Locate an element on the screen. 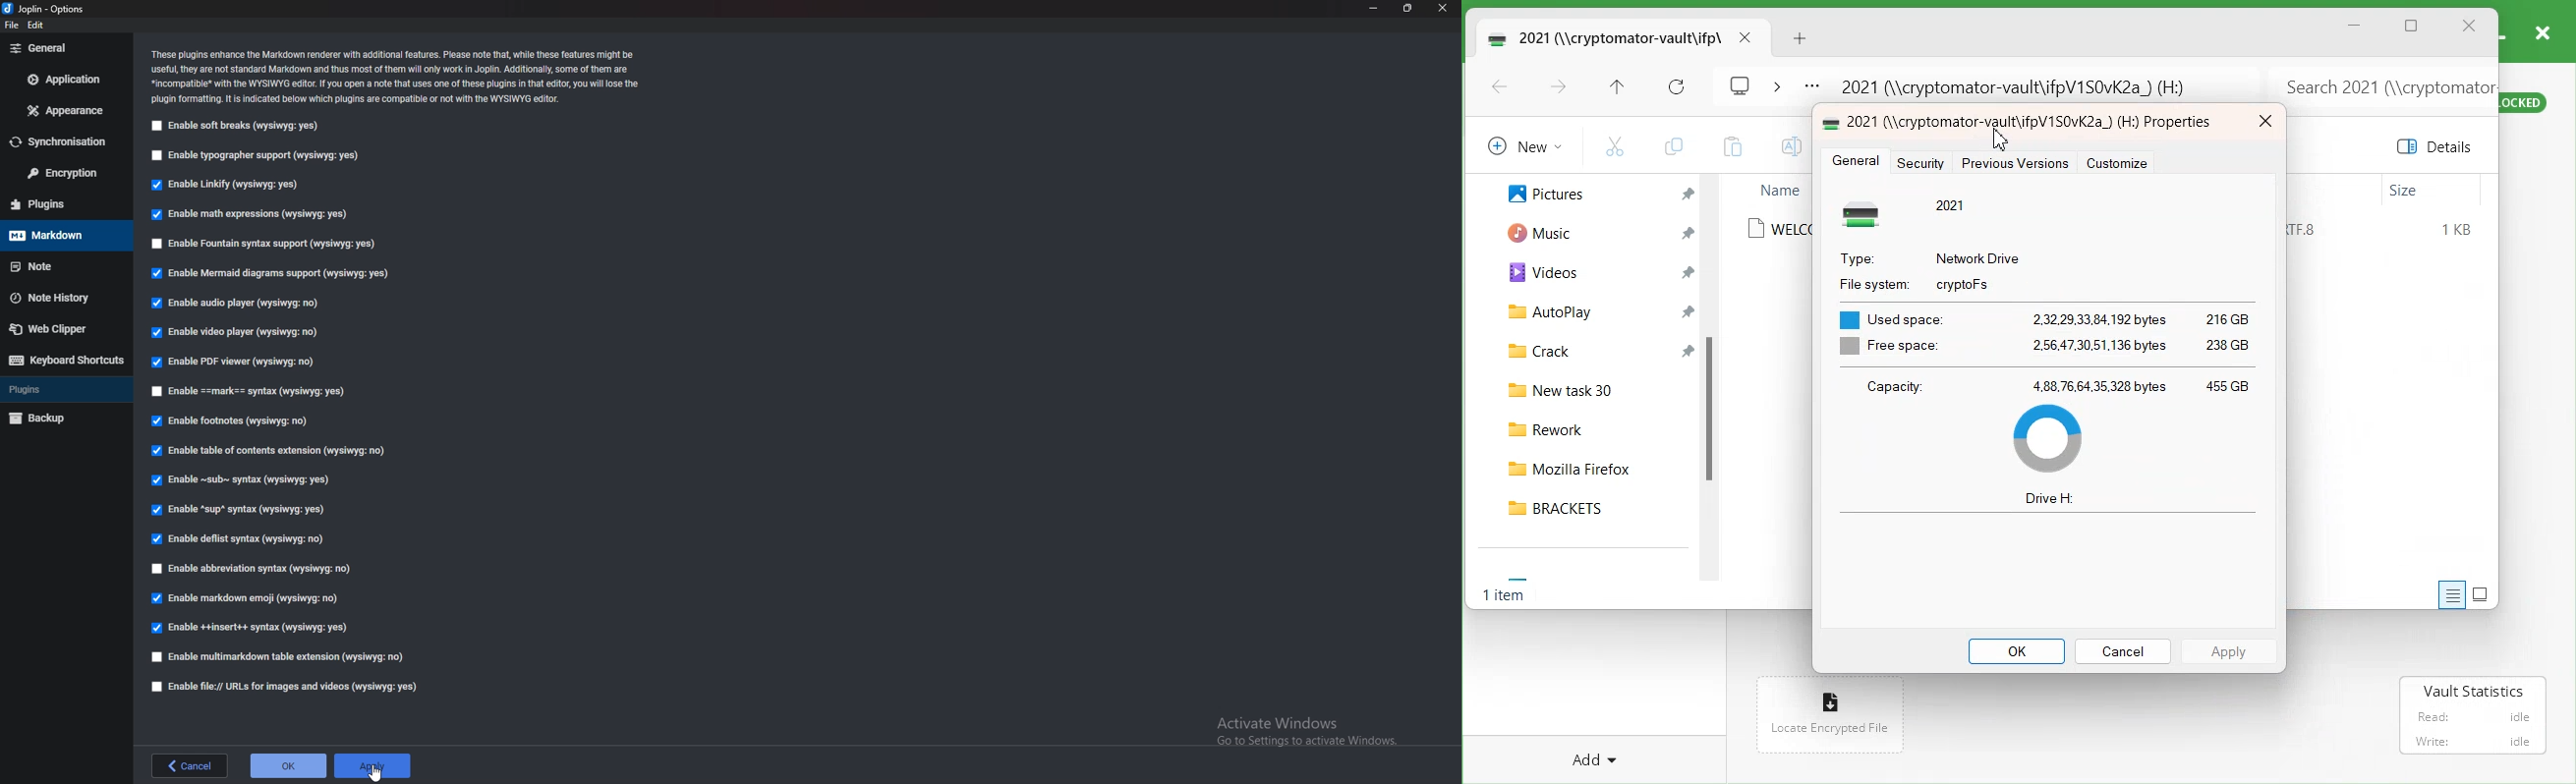  Enable fountain syntax support is located at coordinates (266, 245).